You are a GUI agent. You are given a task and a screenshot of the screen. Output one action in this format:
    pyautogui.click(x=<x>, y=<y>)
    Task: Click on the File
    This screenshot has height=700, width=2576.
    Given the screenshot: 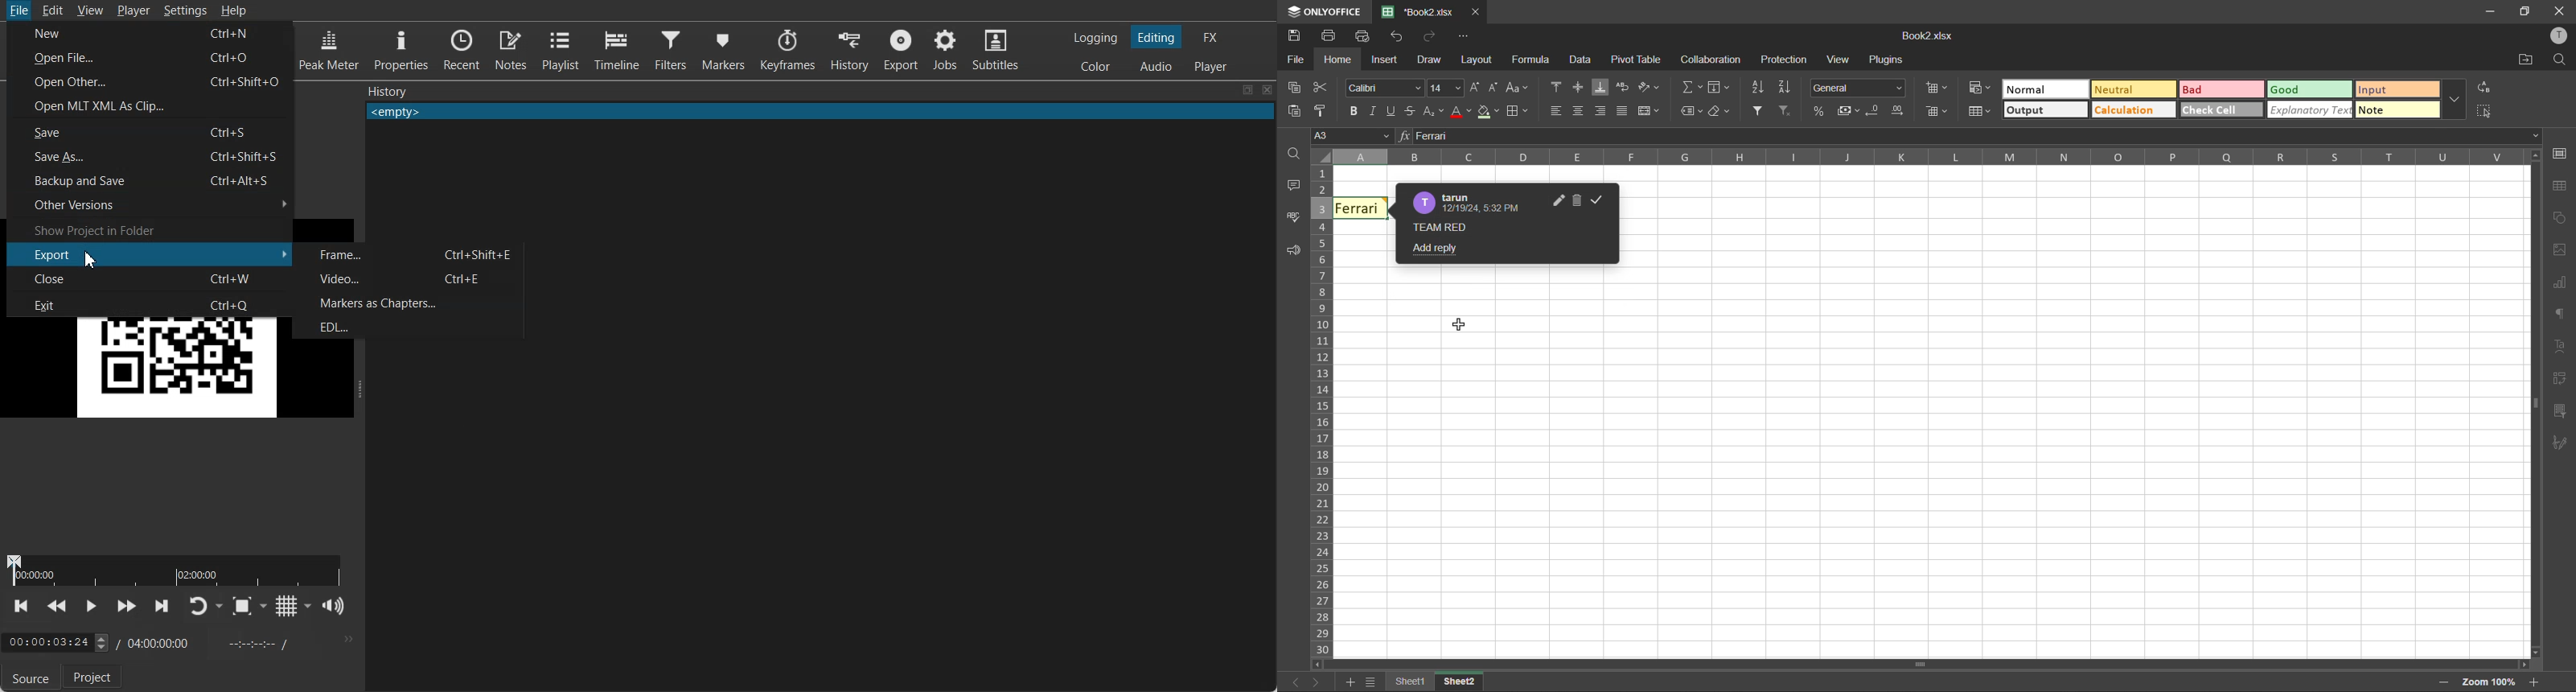 What is the action you would take?
    pyautogui.click(x=18, y=11)
    